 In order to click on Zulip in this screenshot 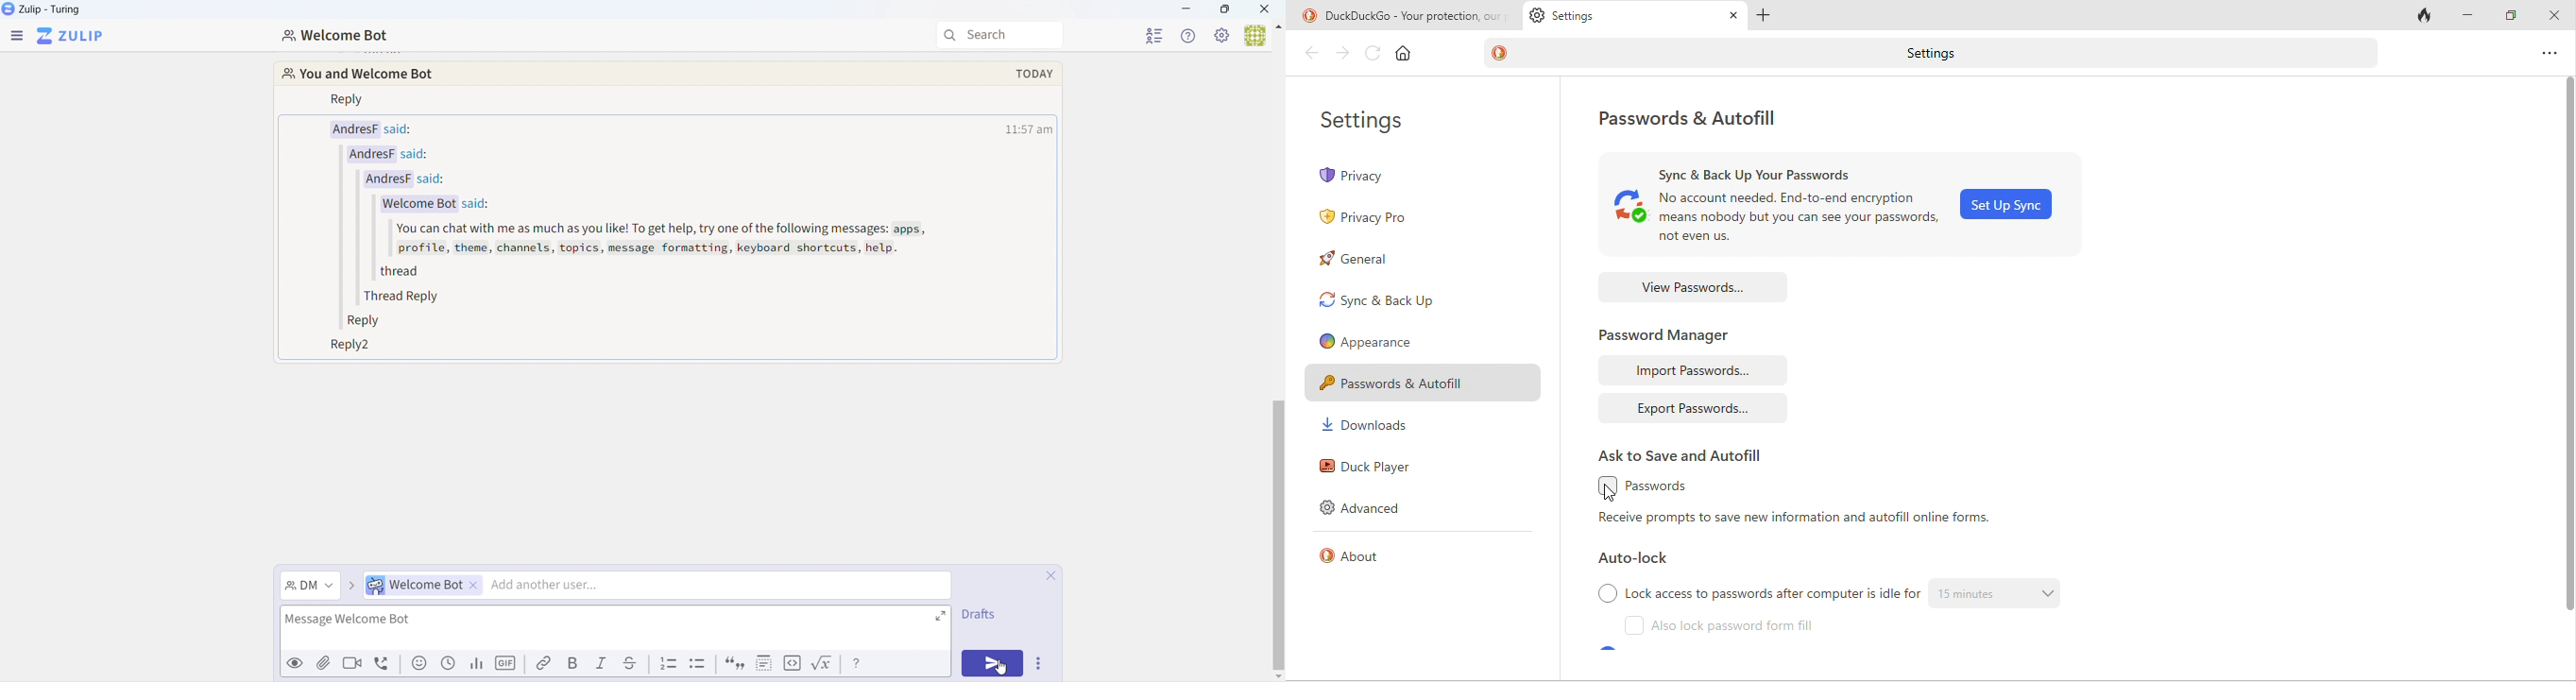, I will do `click(72, 38)`.